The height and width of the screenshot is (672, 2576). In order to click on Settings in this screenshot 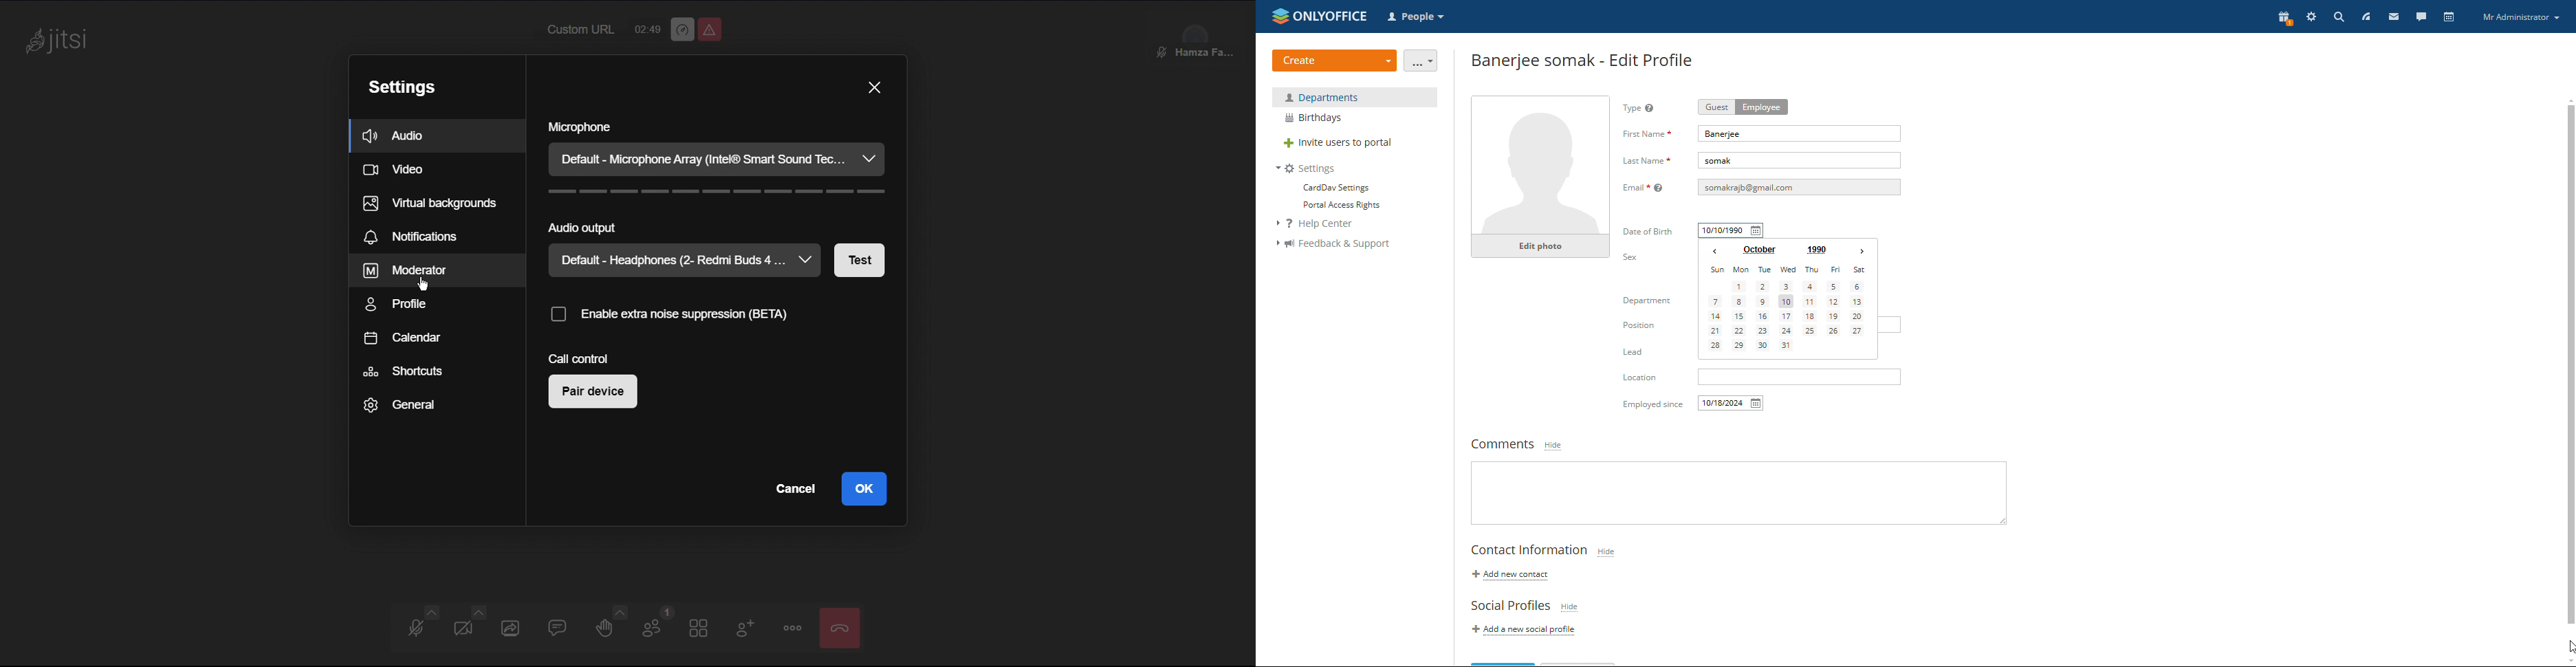, I will do `click(405, 84)`.